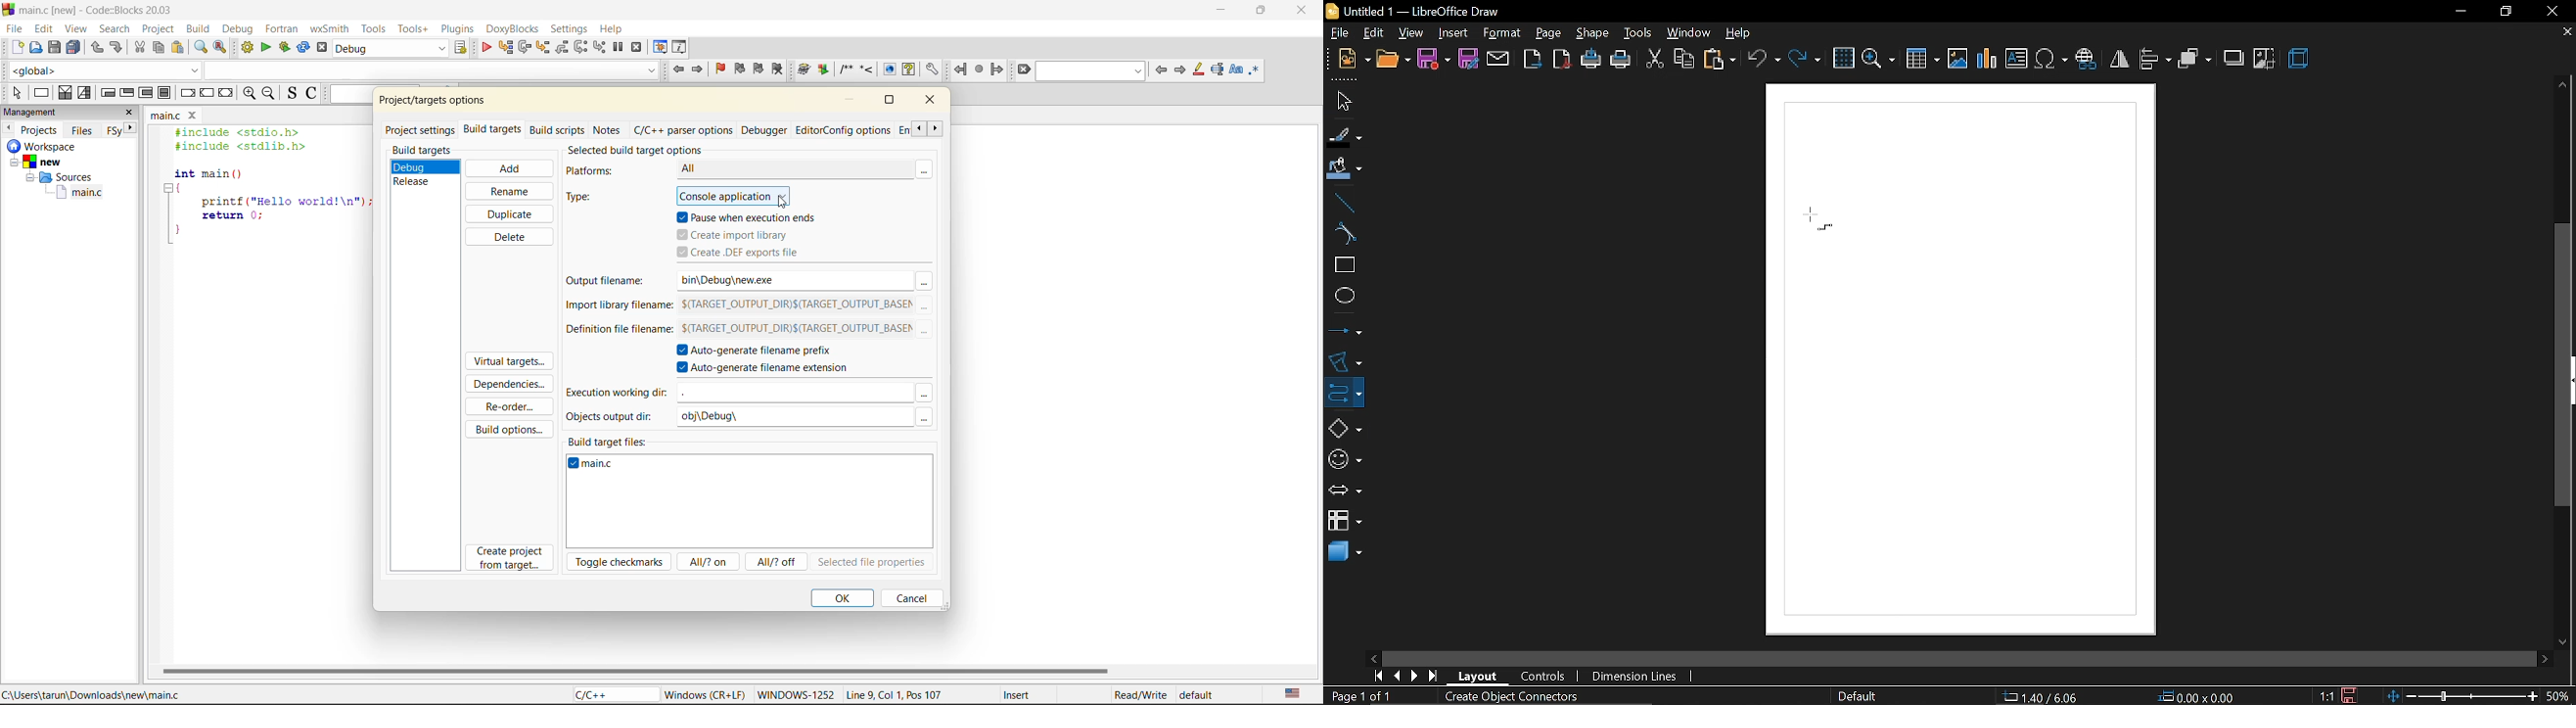 The image size is (2576, 728). I want to click on tools, so click(1635, 32).